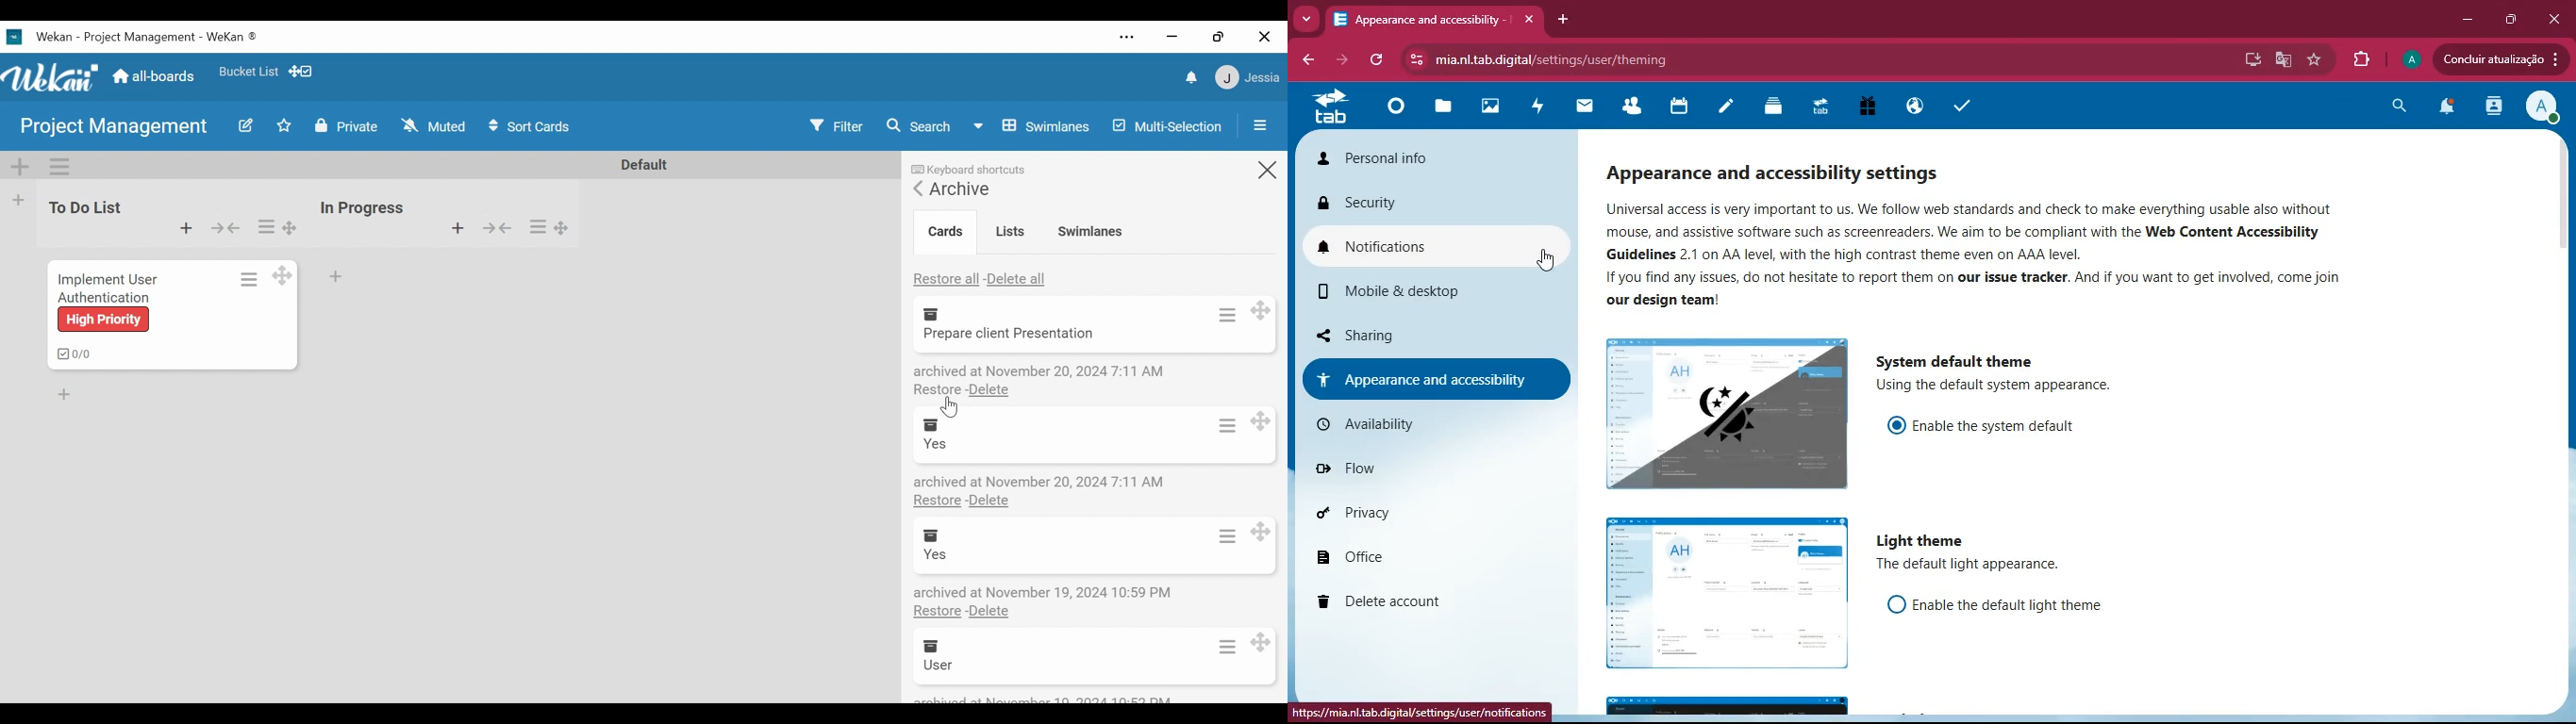 The image size is (2576, 728). What do you see at coordinates (1604, 59) in the screenshot?
I see `url` at bounding box center [1604, 59].